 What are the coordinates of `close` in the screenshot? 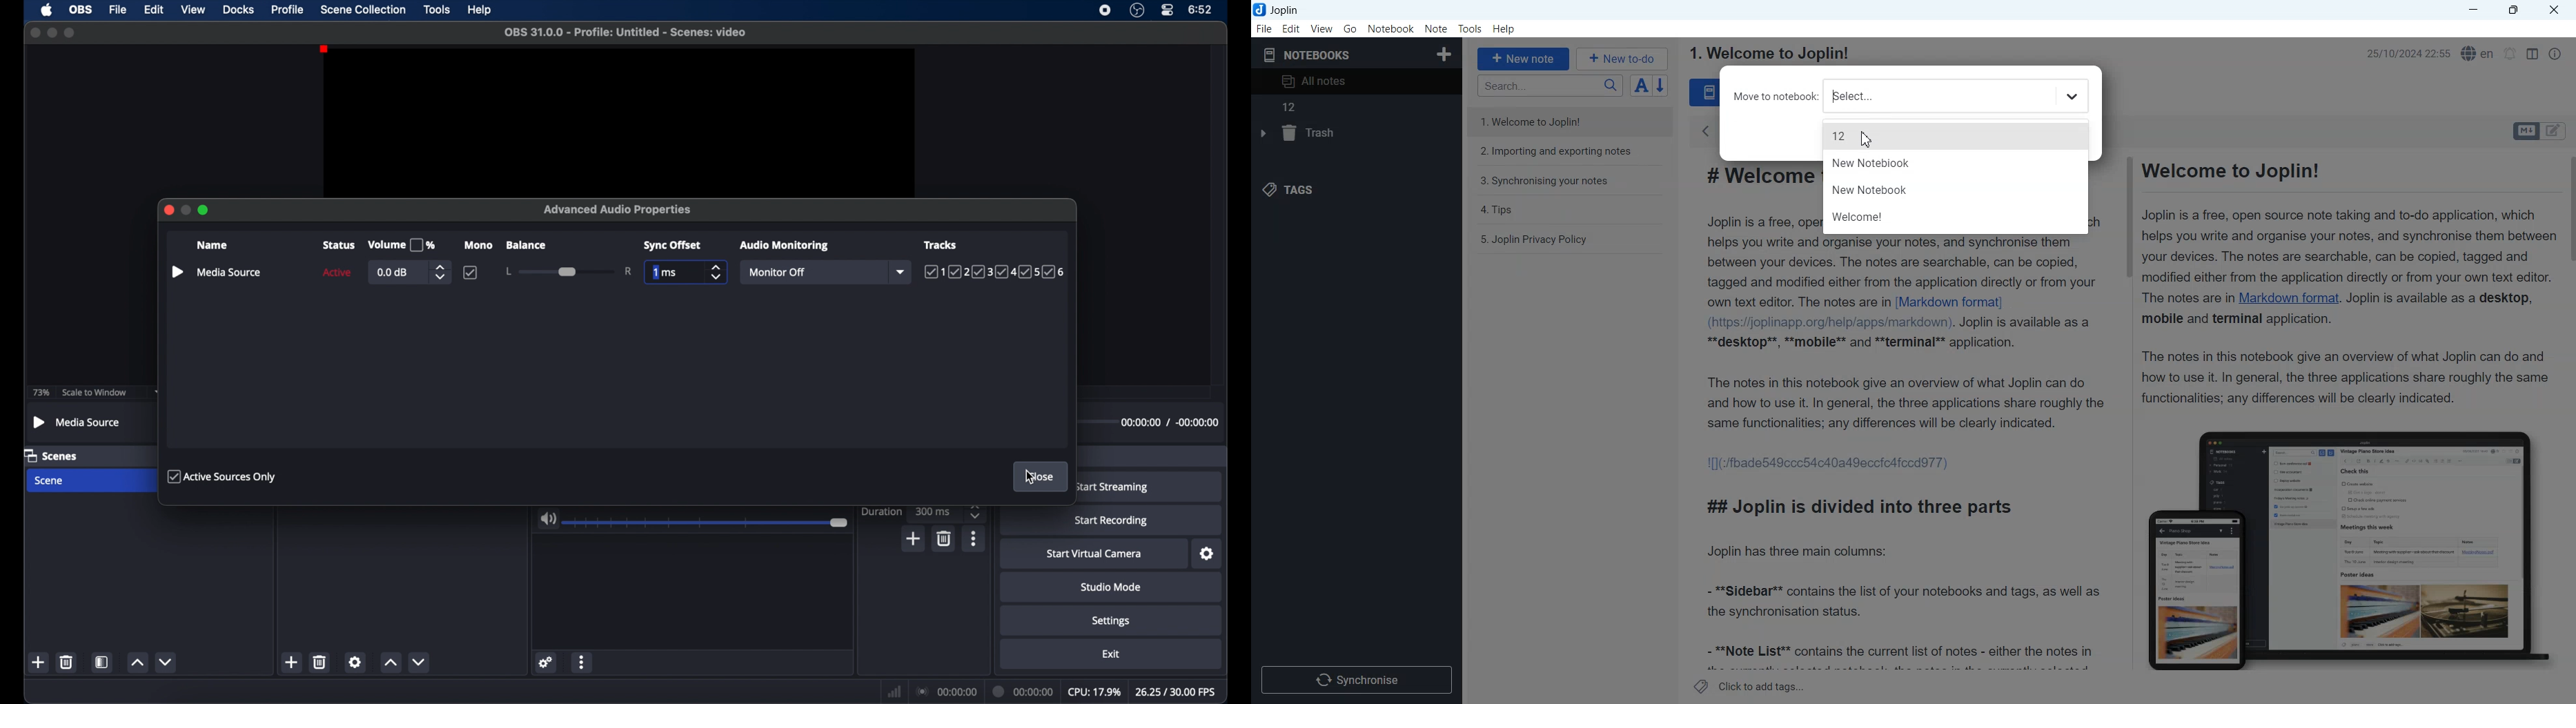 It's located at (35, 32).